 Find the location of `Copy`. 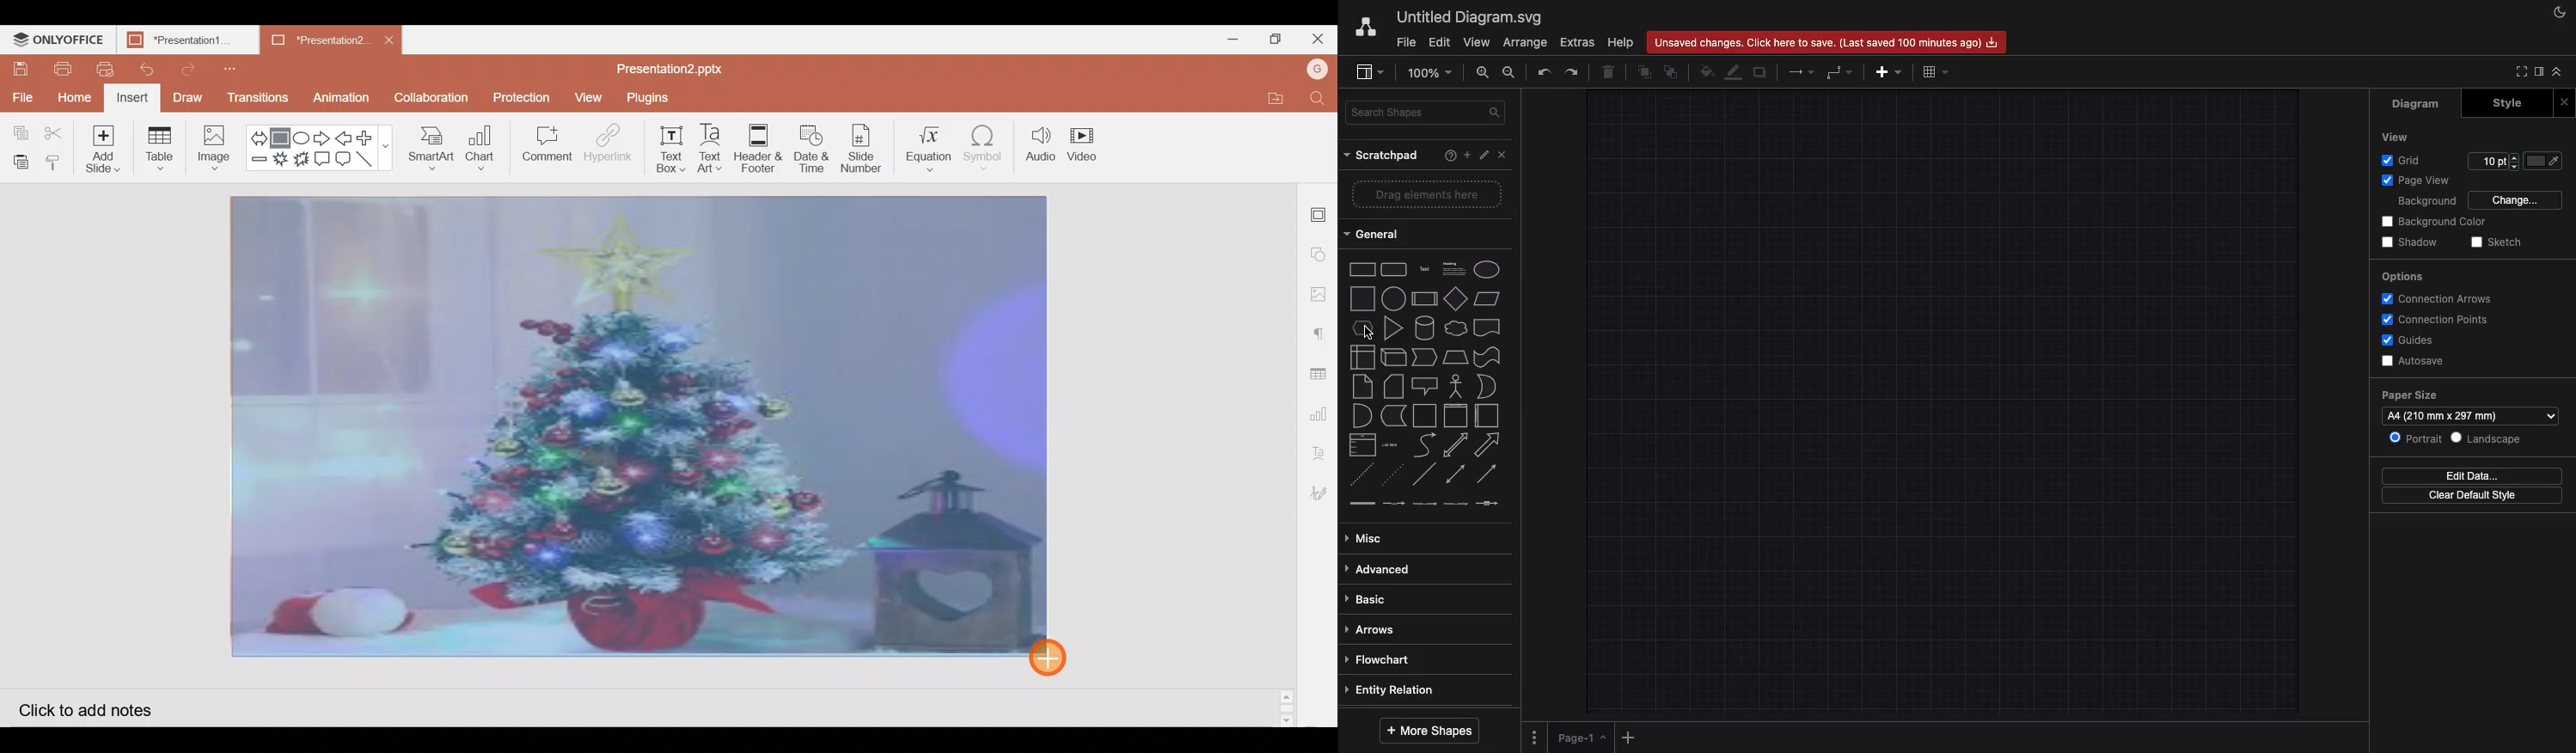

Copy is located at coordinates (16, 130).